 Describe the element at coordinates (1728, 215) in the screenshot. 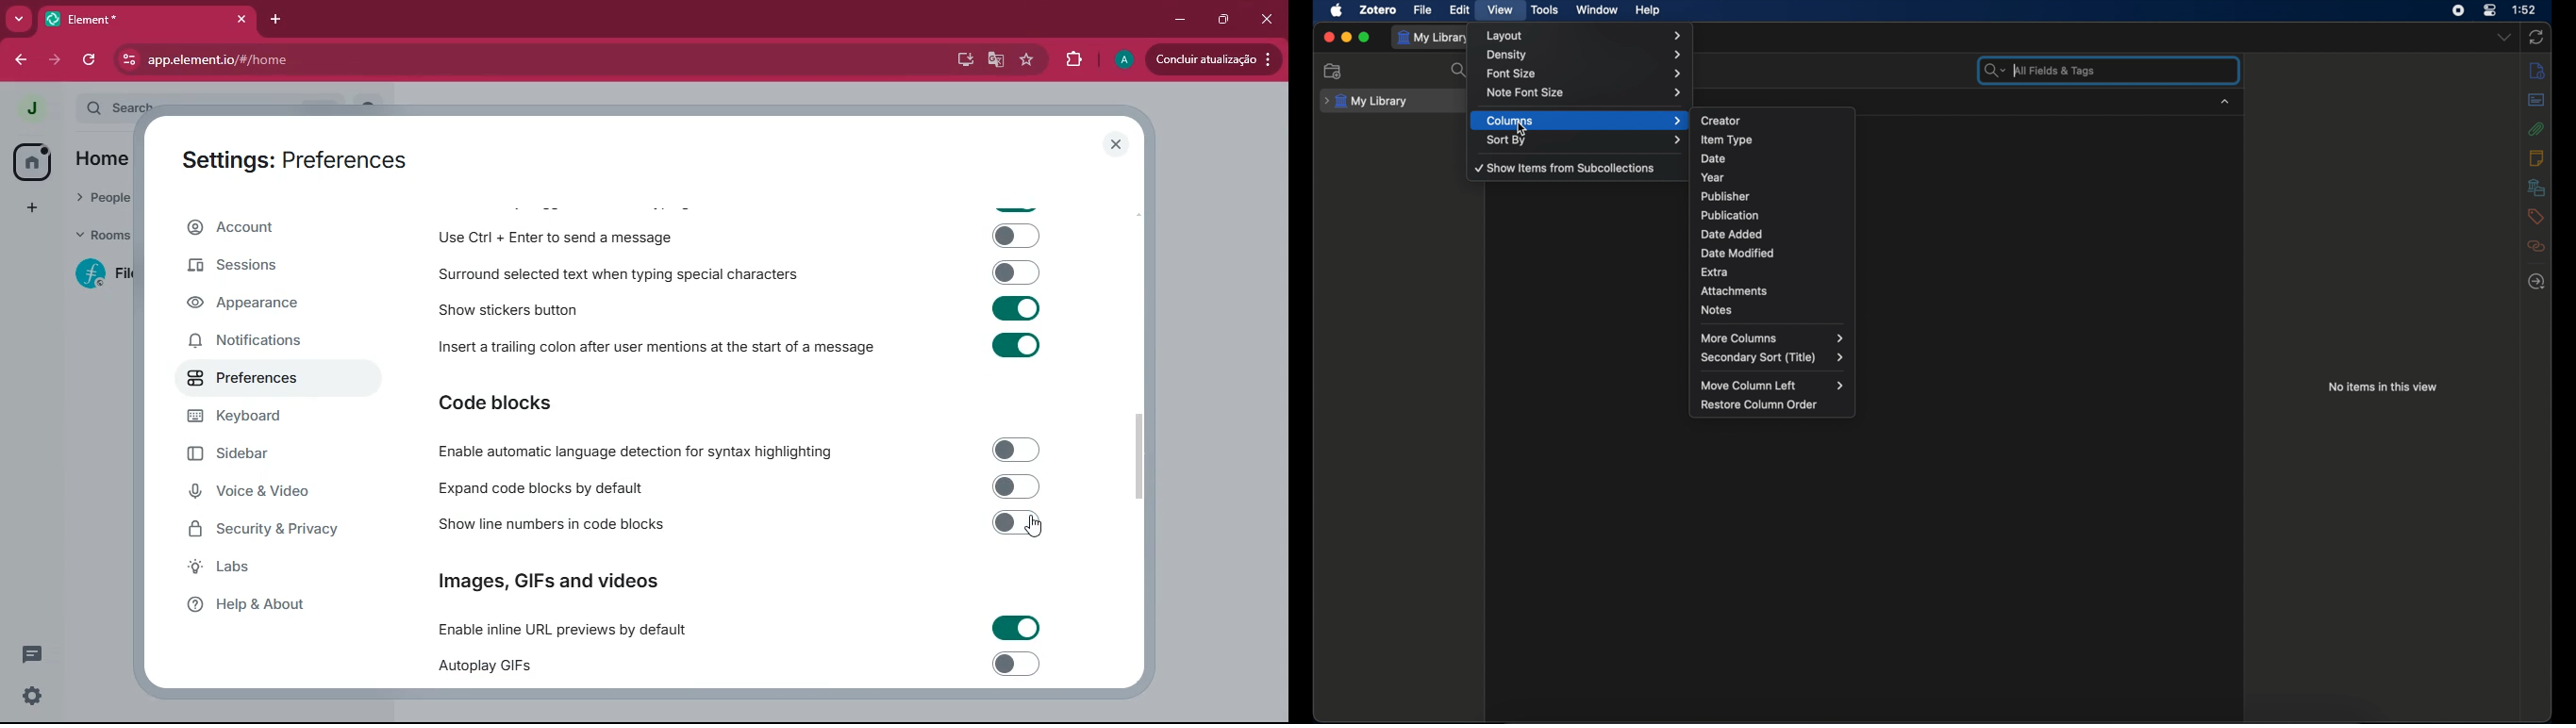

I see `publication` at that location.